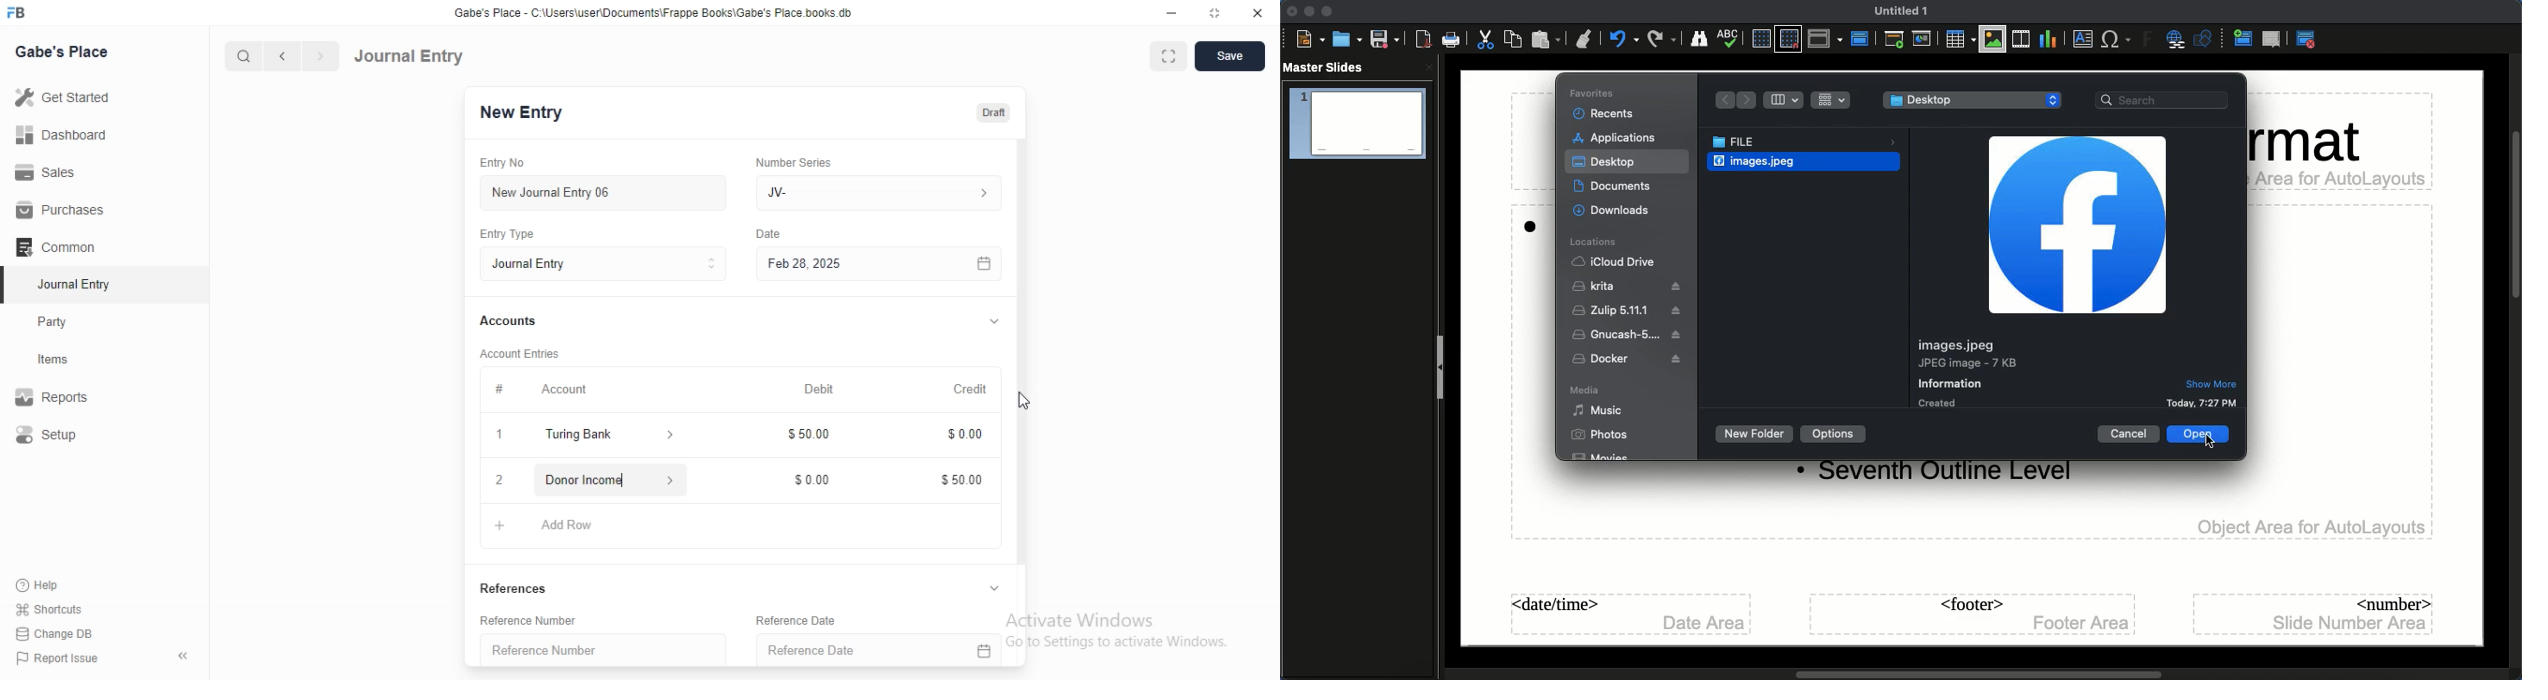  What do you see at coordinates (528, 352) in the screenshot?
I see `‘Account Entries.` at bounding box center [528, 352].